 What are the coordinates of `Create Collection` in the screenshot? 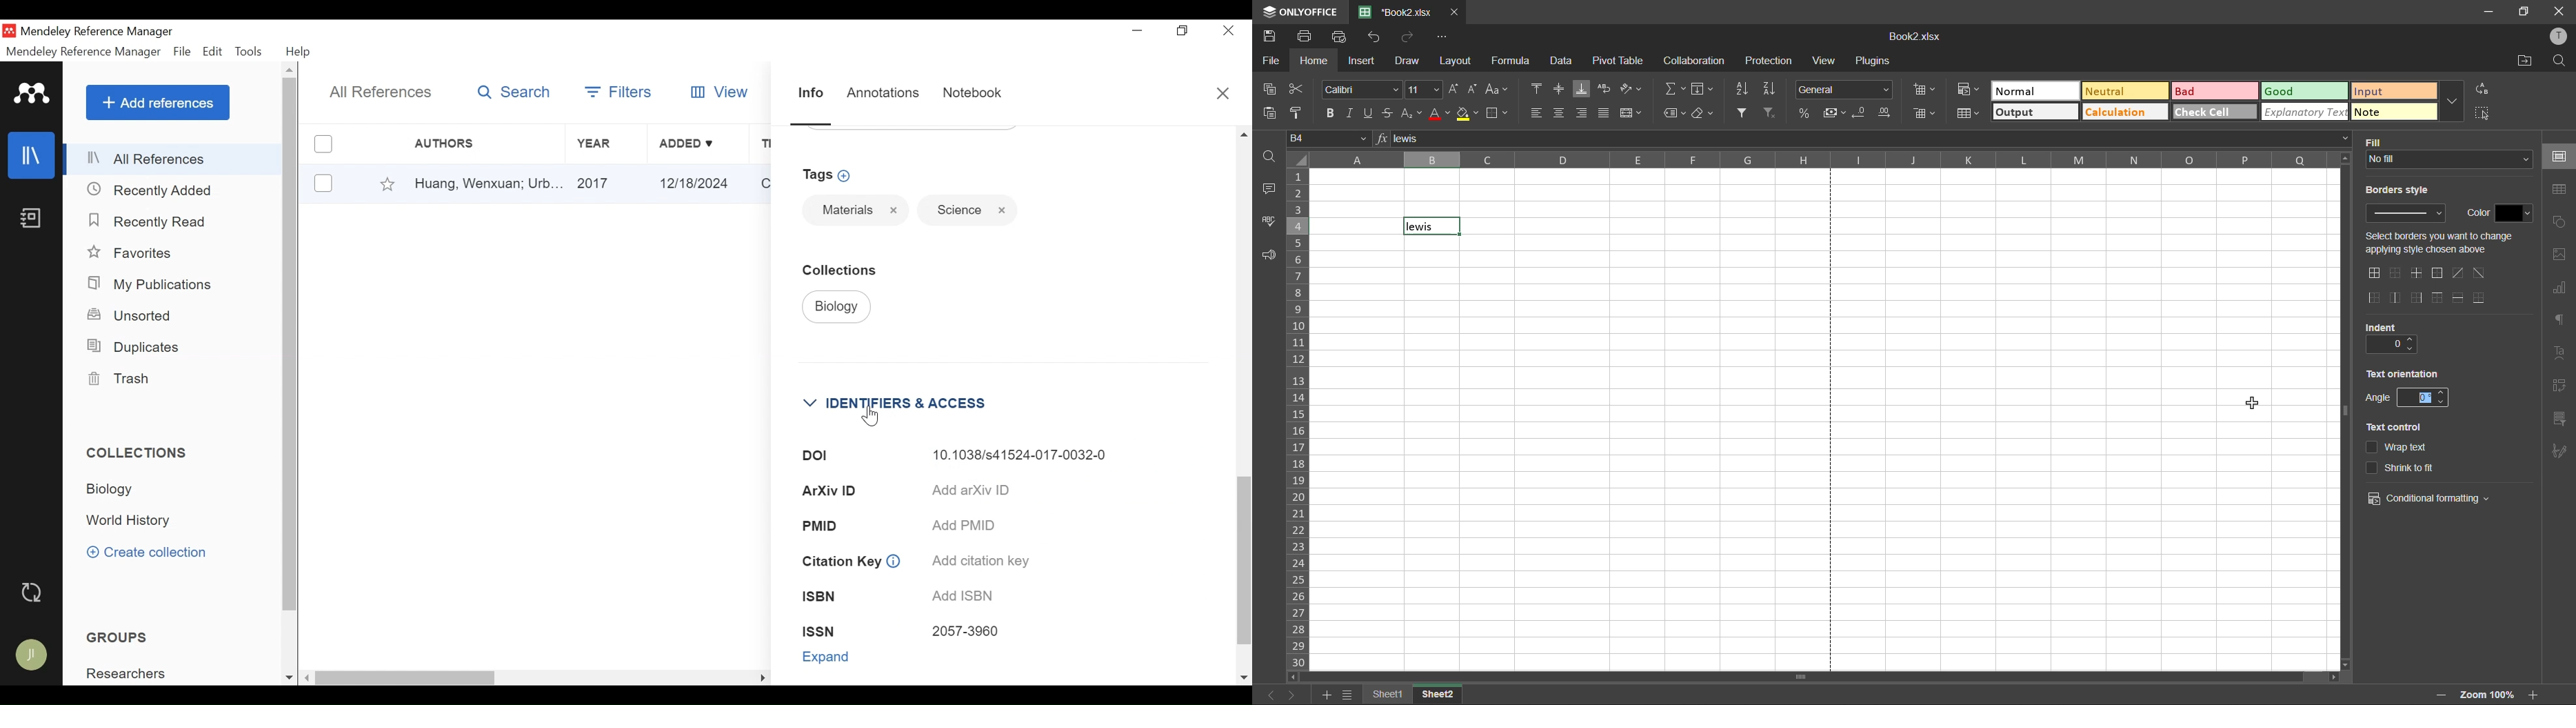 It's located at (146, 552).